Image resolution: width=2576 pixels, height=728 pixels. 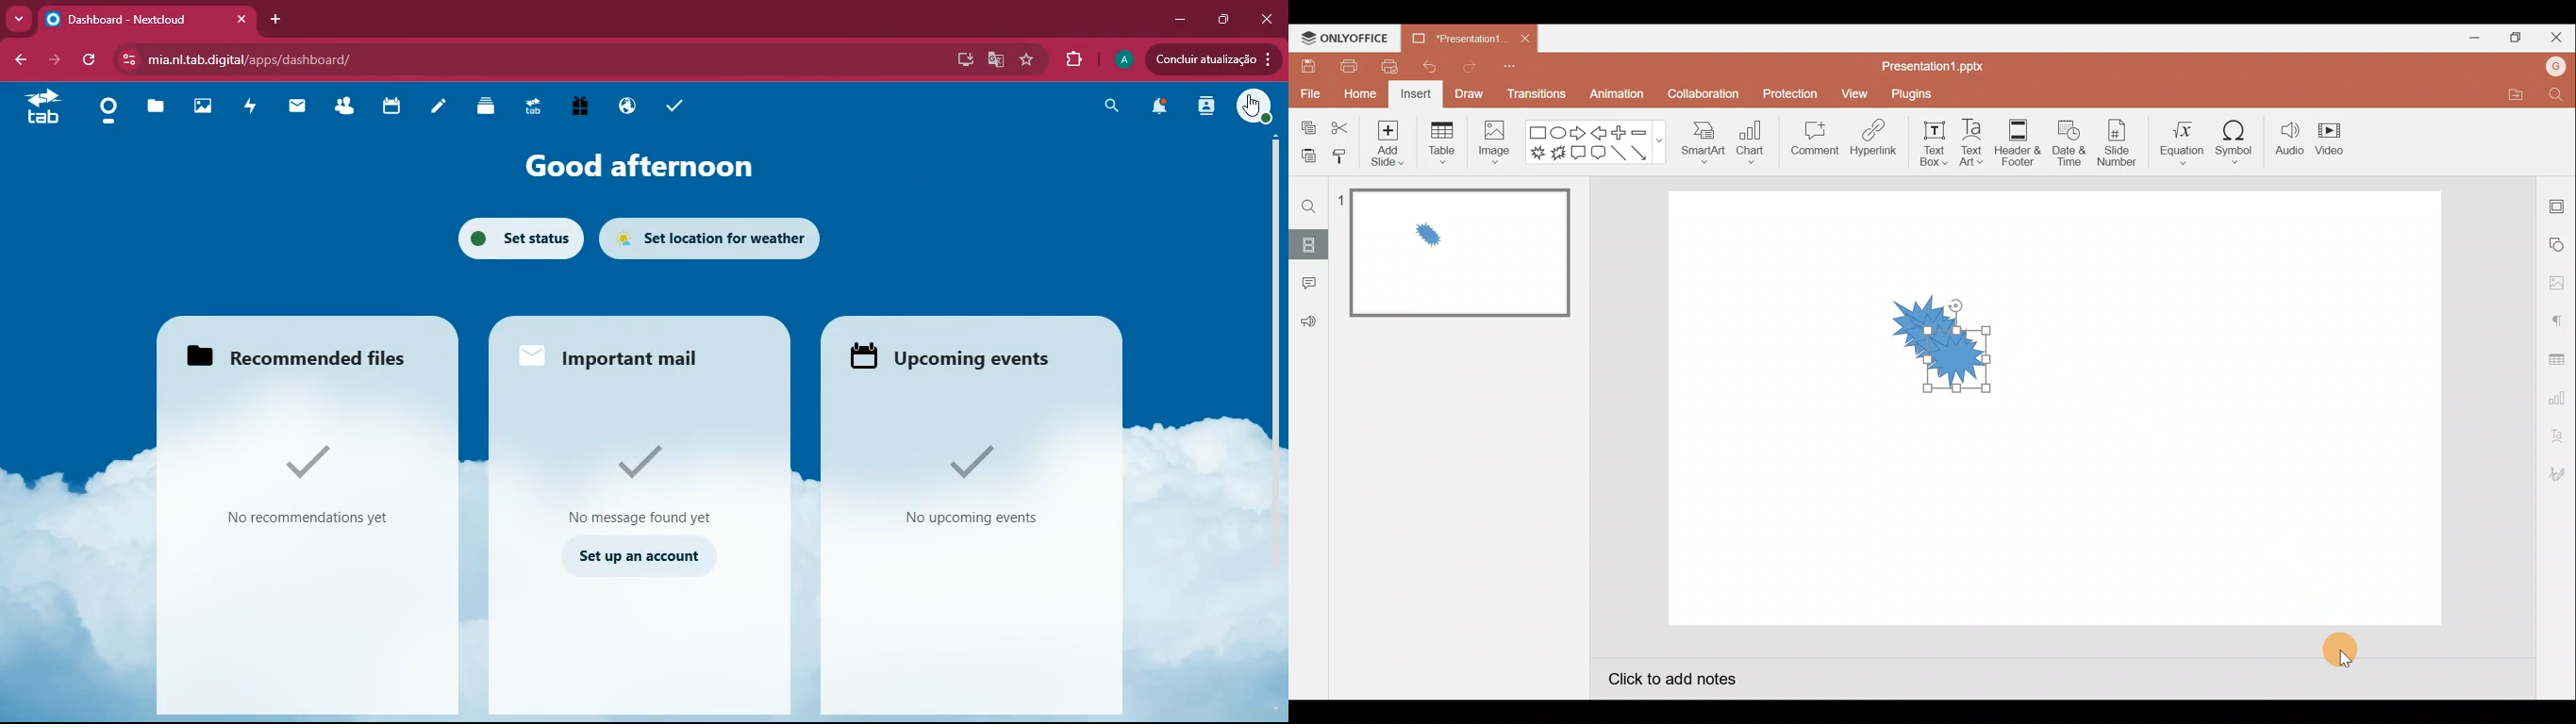 What do you see at coordinates (2559, 202) in the screenshot?
I see `Slide settings` at bounding box center [2559, 202].